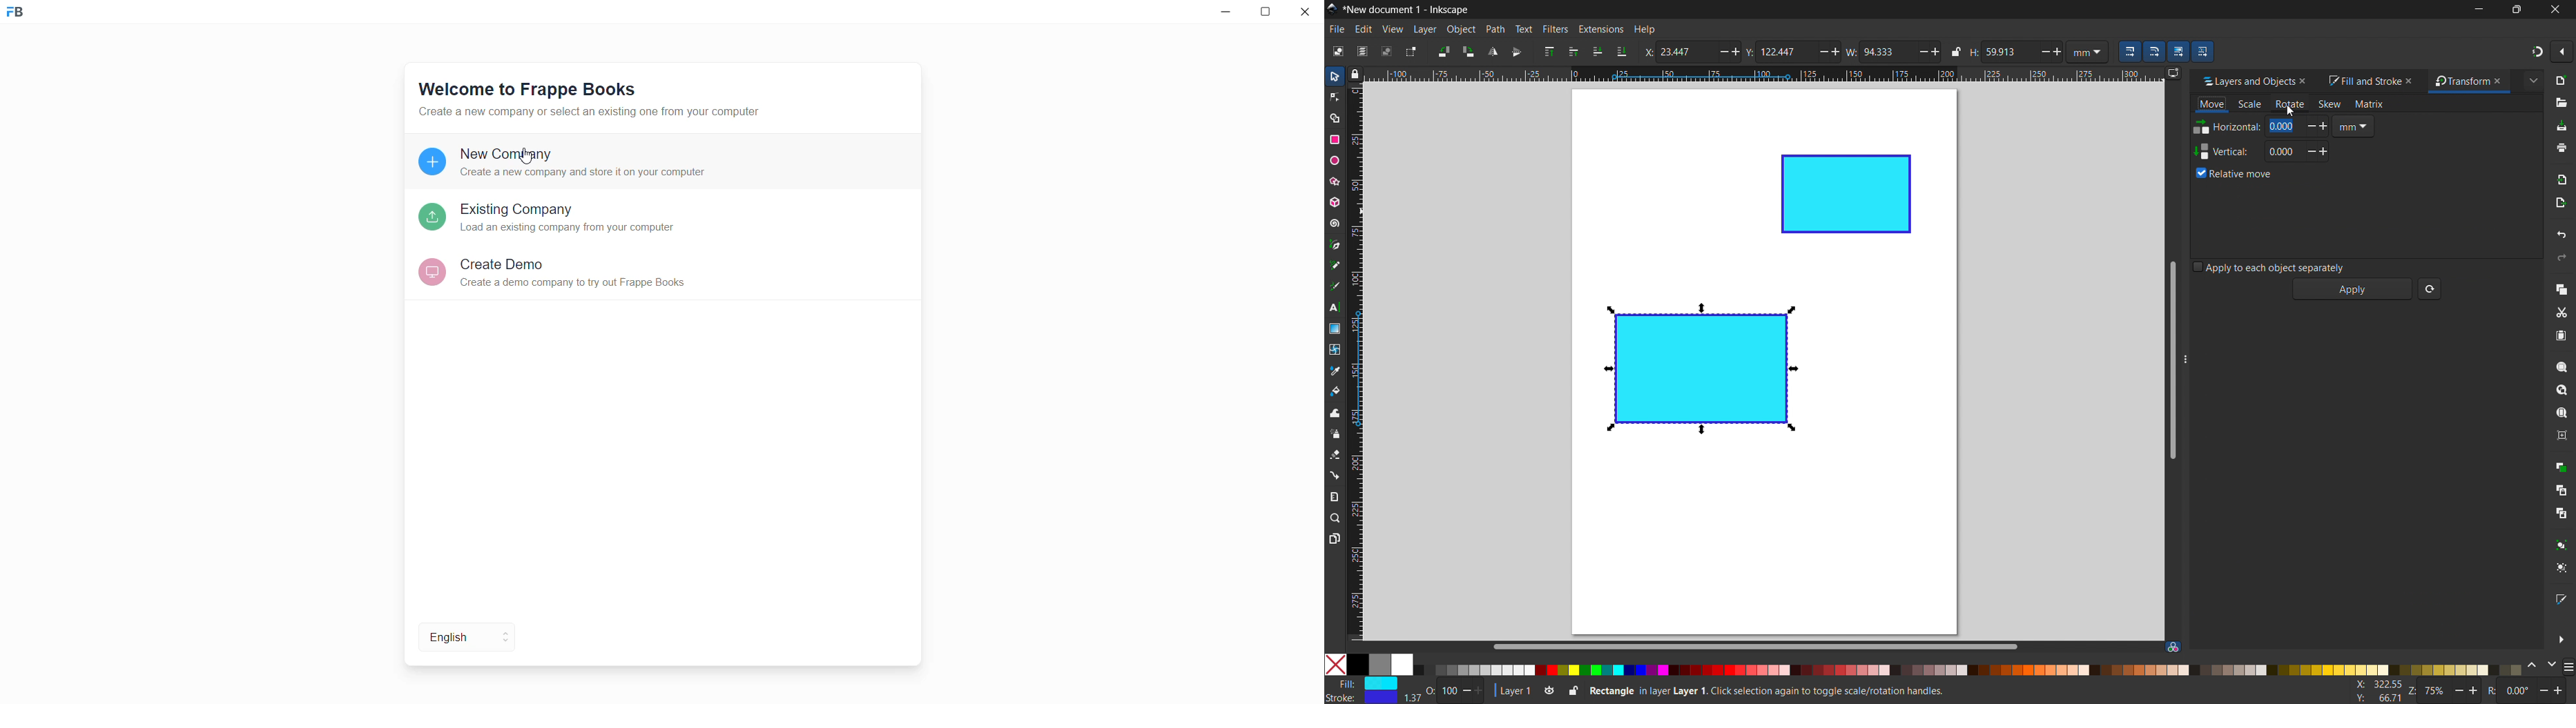 The height and width of the screenshot is (728, 2576). Describe the element at coordinates (528, 158) in the screenshot. I see `cursor` at that location.